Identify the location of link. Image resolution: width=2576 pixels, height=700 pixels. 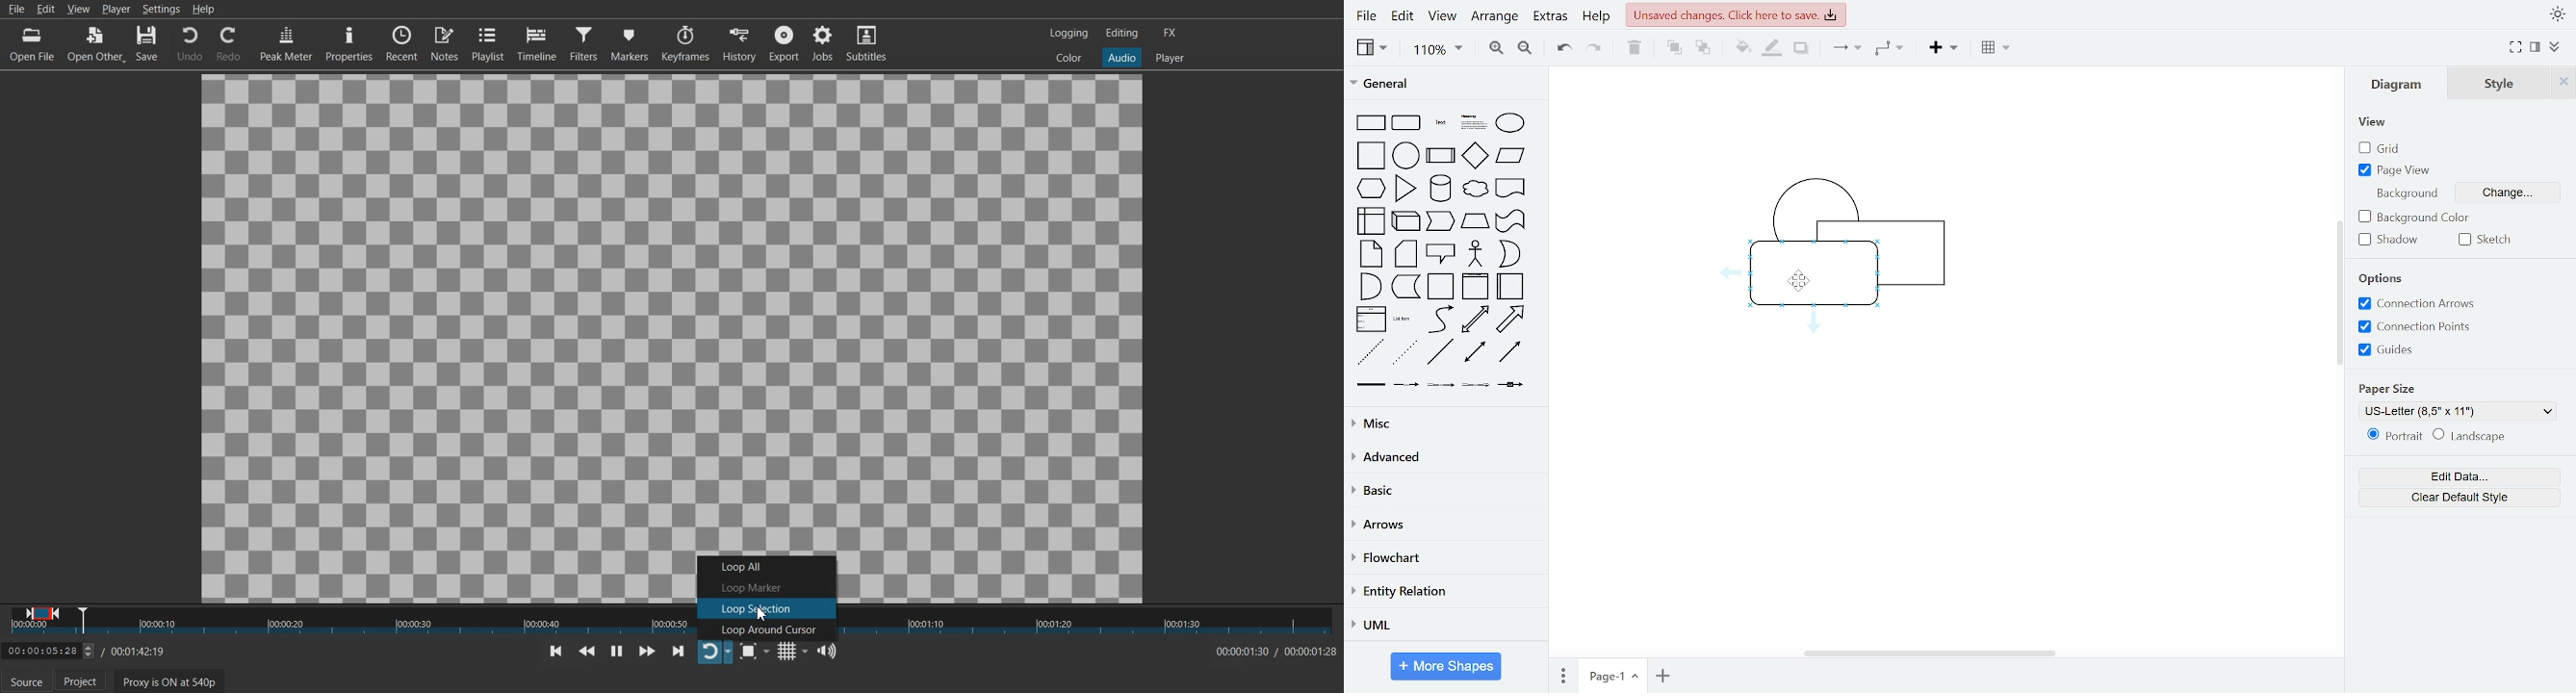
(1369, 384).